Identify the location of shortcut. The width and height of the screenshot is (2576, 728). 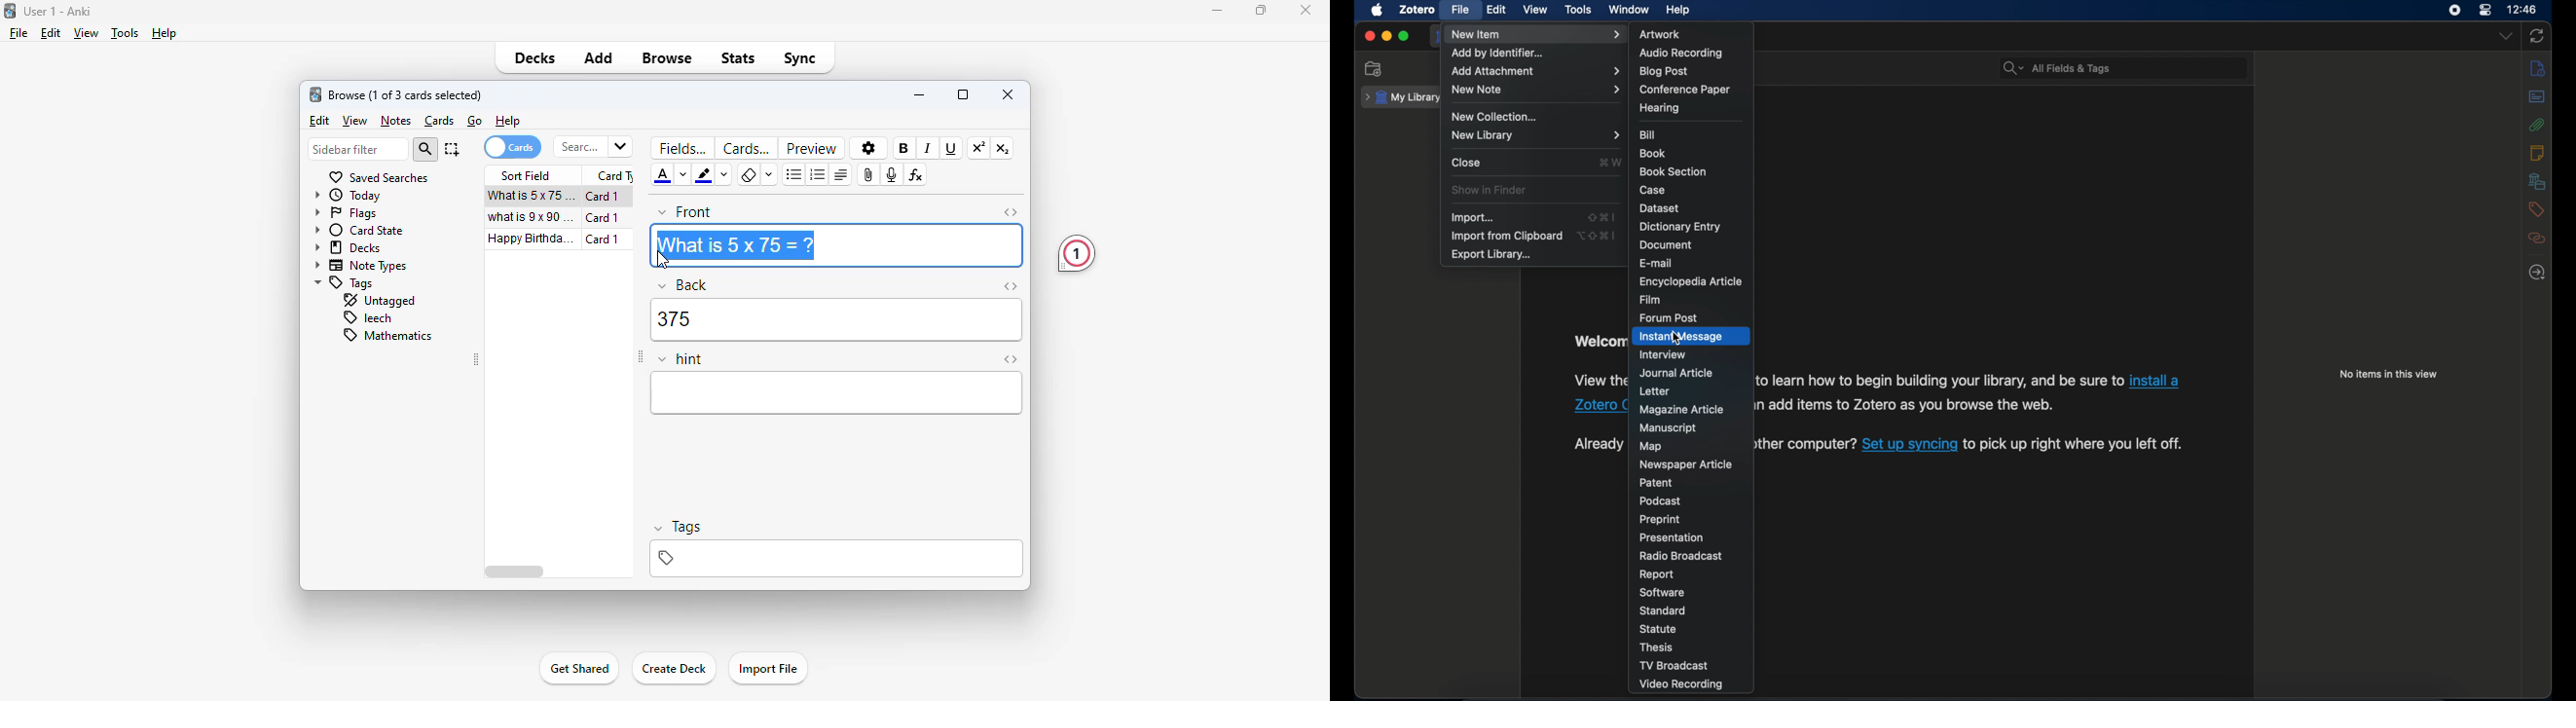
(1599, 236).